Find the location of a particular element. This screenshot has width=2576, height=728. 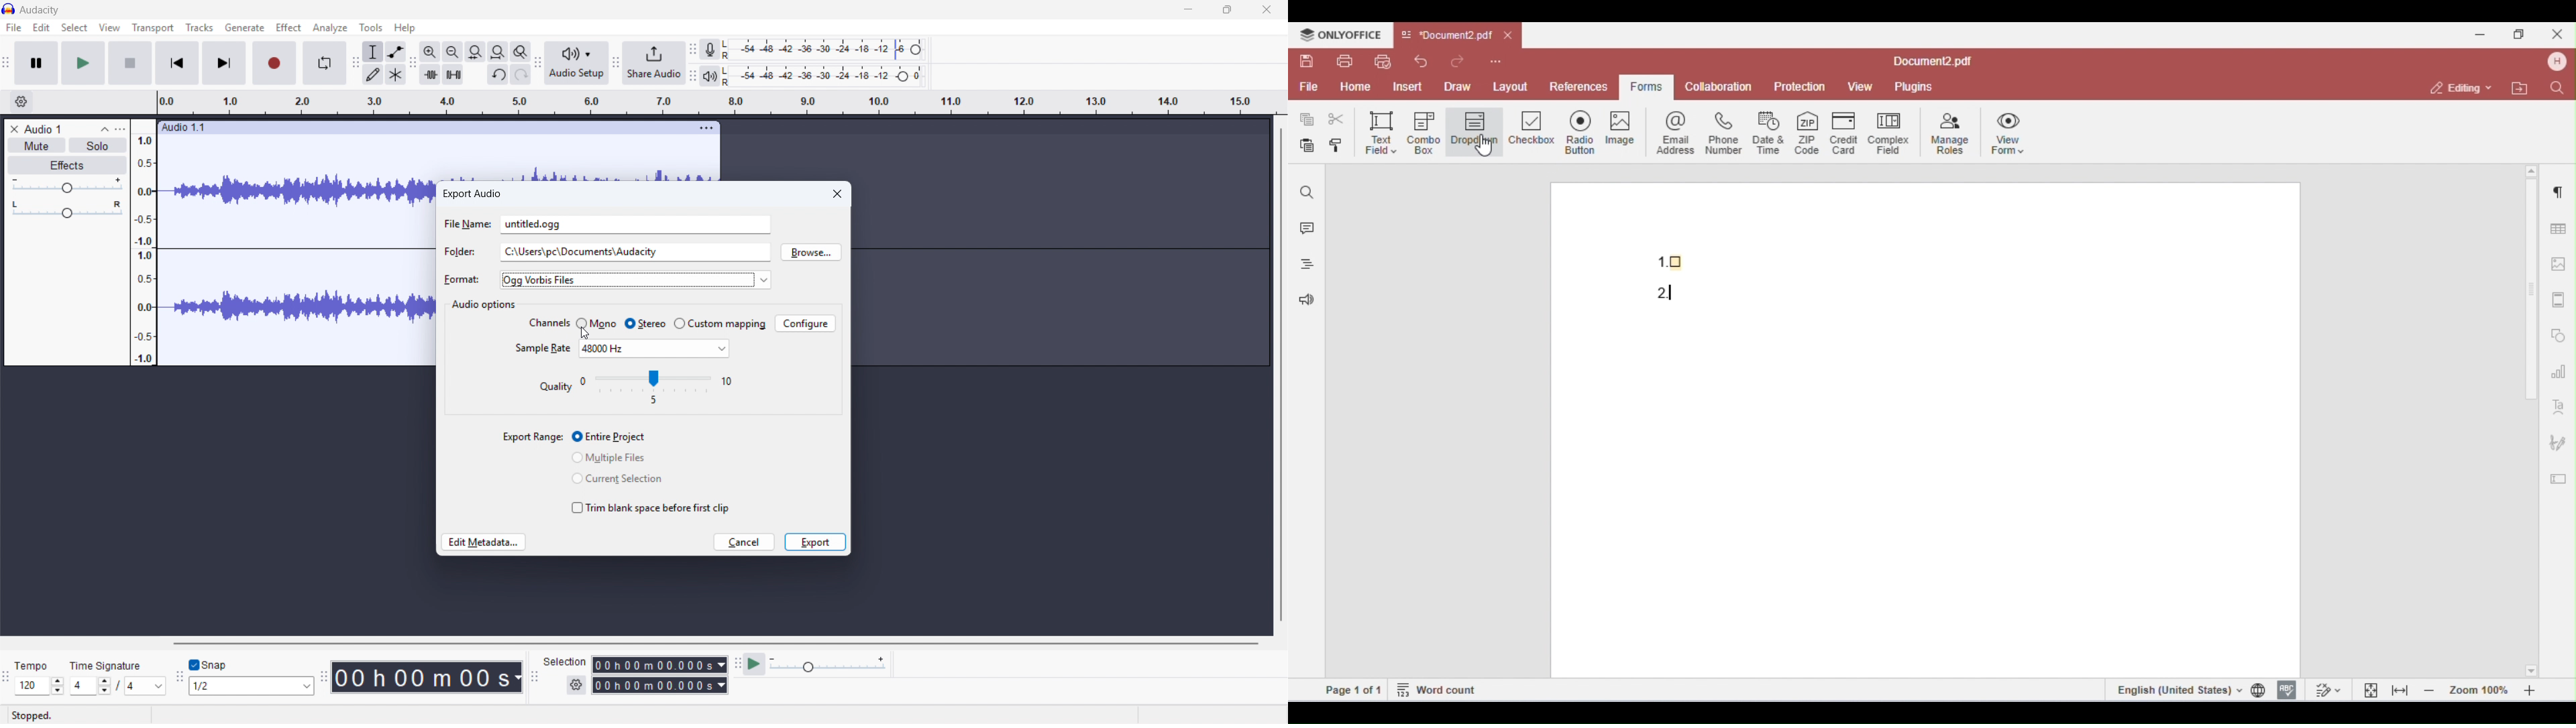

Audio setup  is located at coordinates (578, 63).